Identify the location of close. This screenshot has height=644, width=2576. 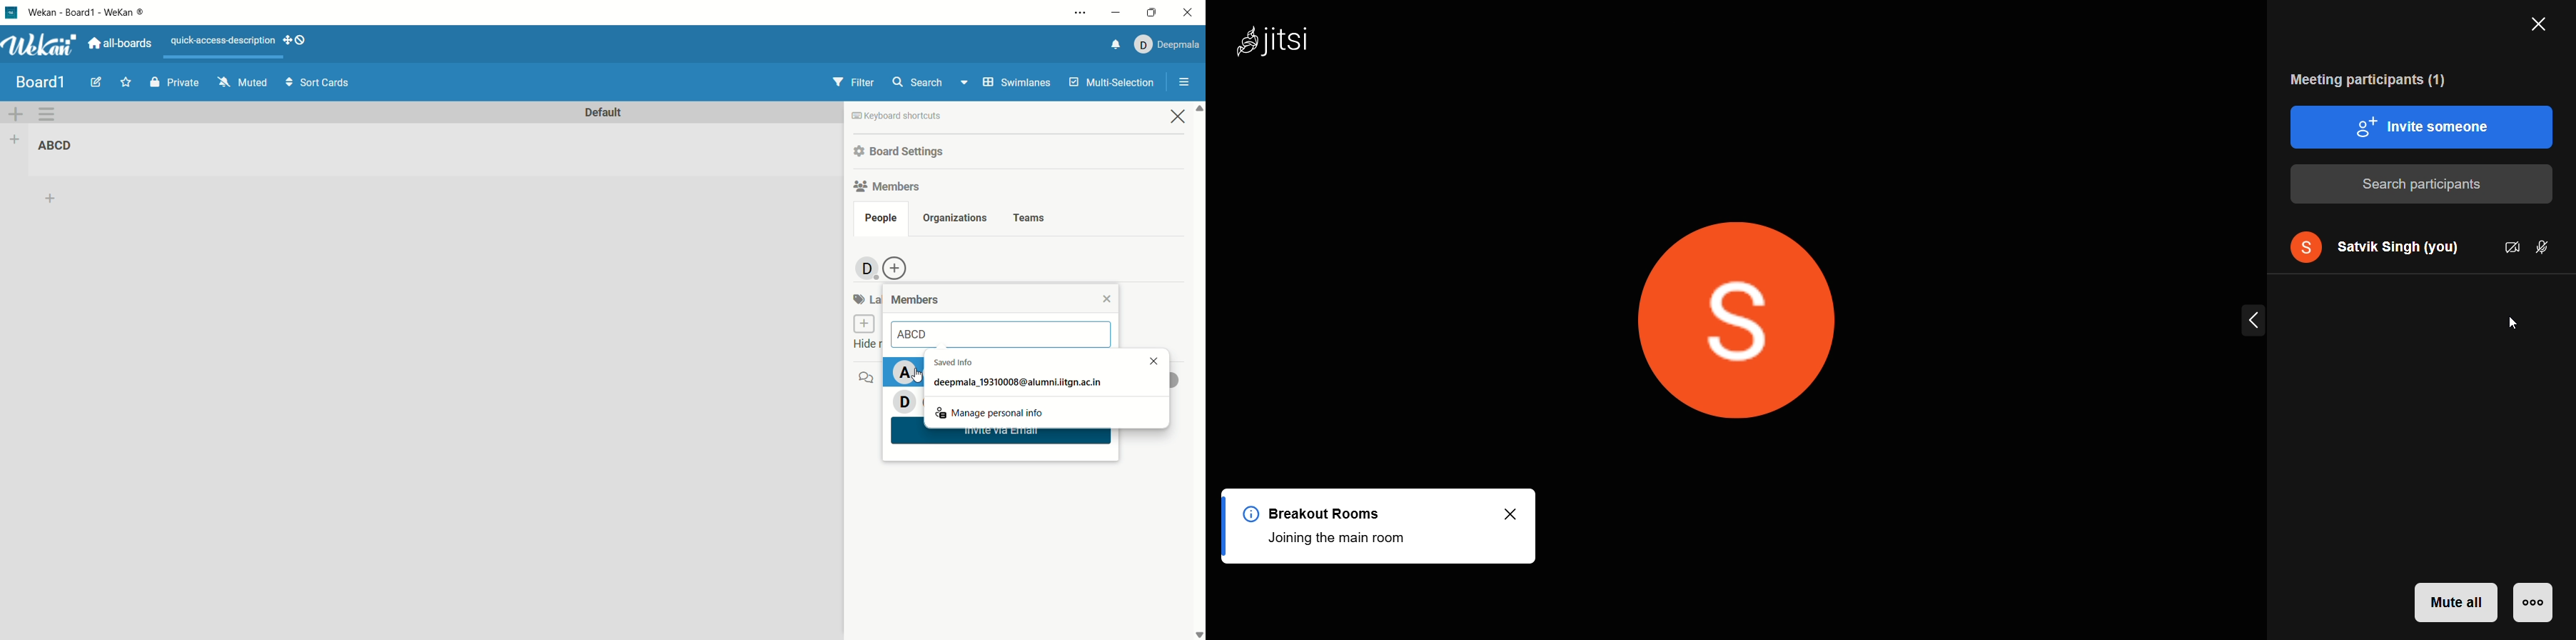
(1148, 360).